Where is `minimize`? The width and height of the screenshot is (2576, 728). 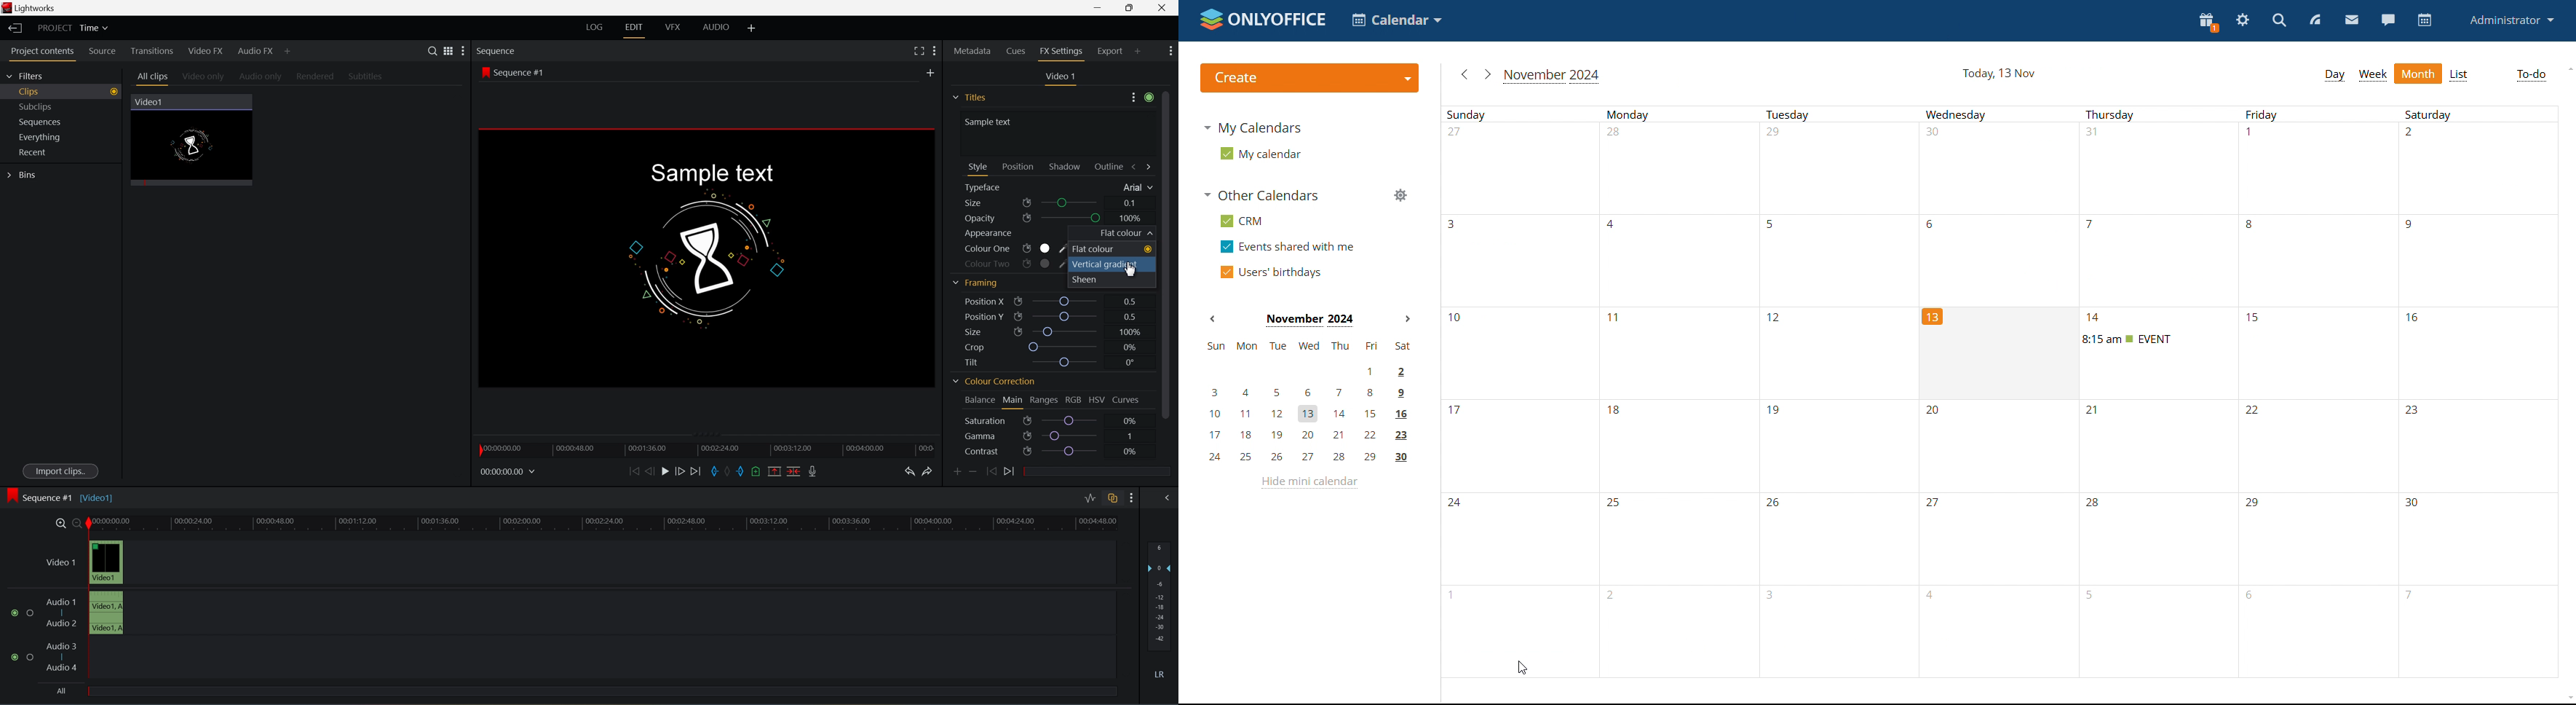 minimize is located at coordinates (1097, 6).